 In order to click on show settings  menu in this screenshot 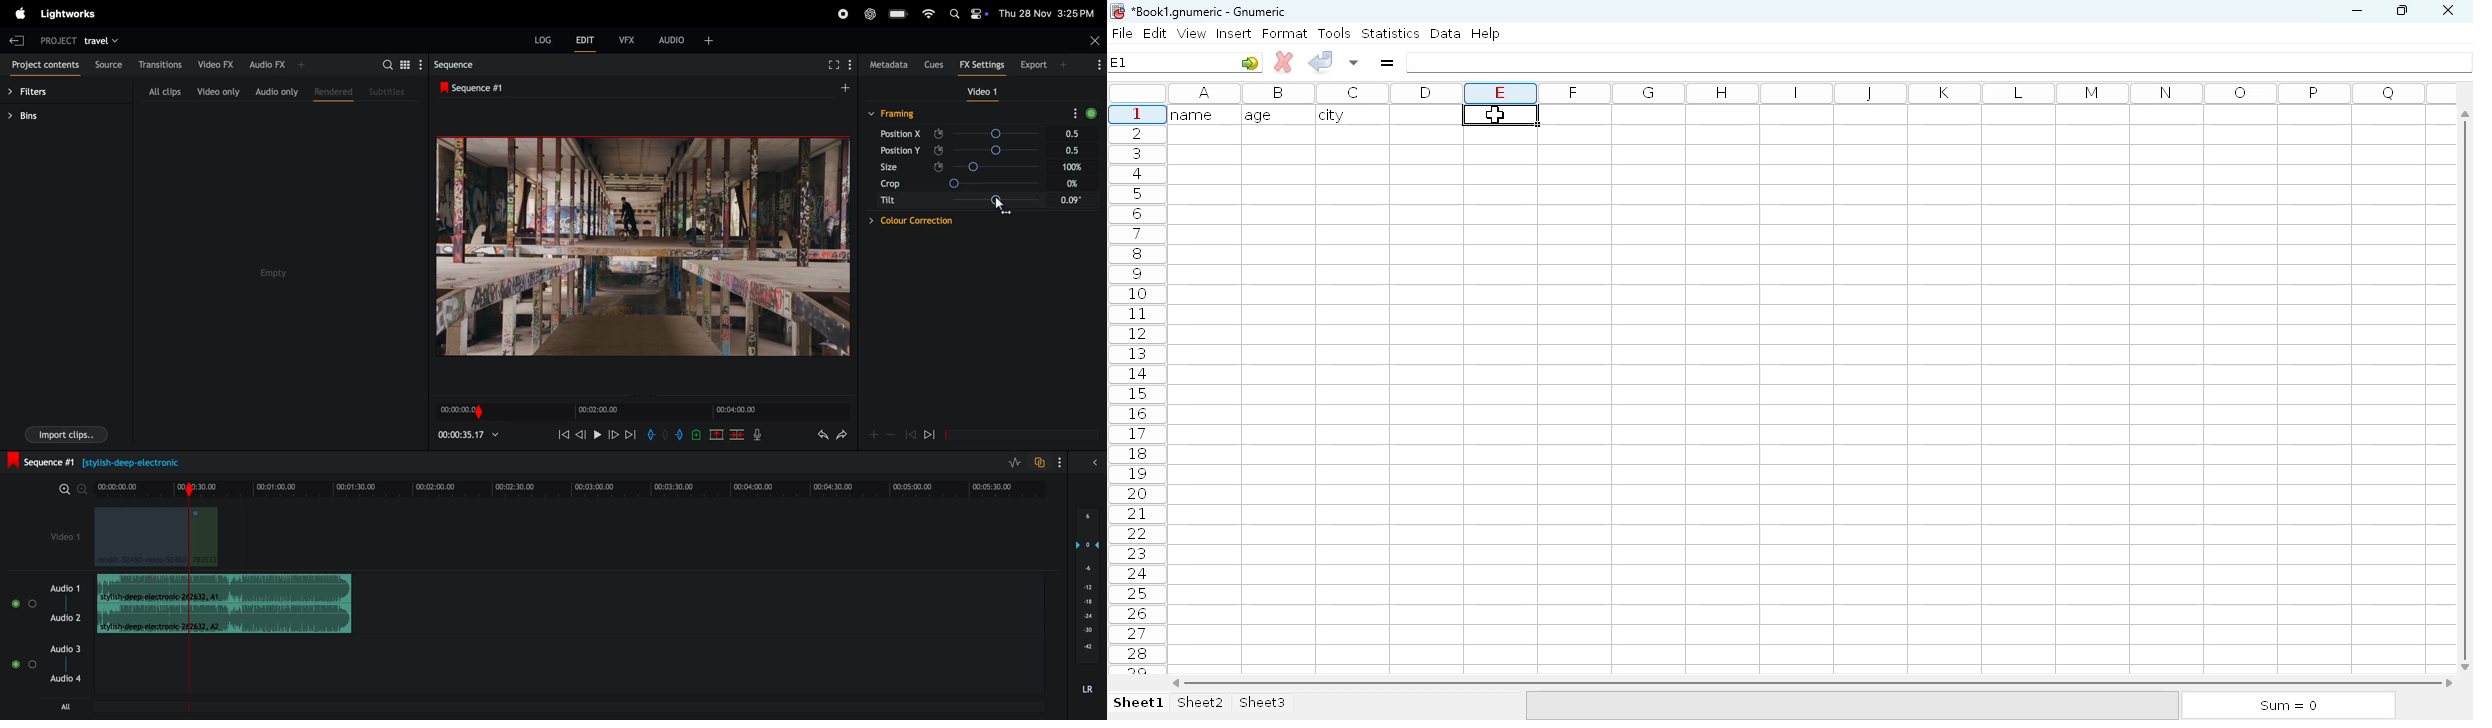, I will do `click(1073, 113)`.